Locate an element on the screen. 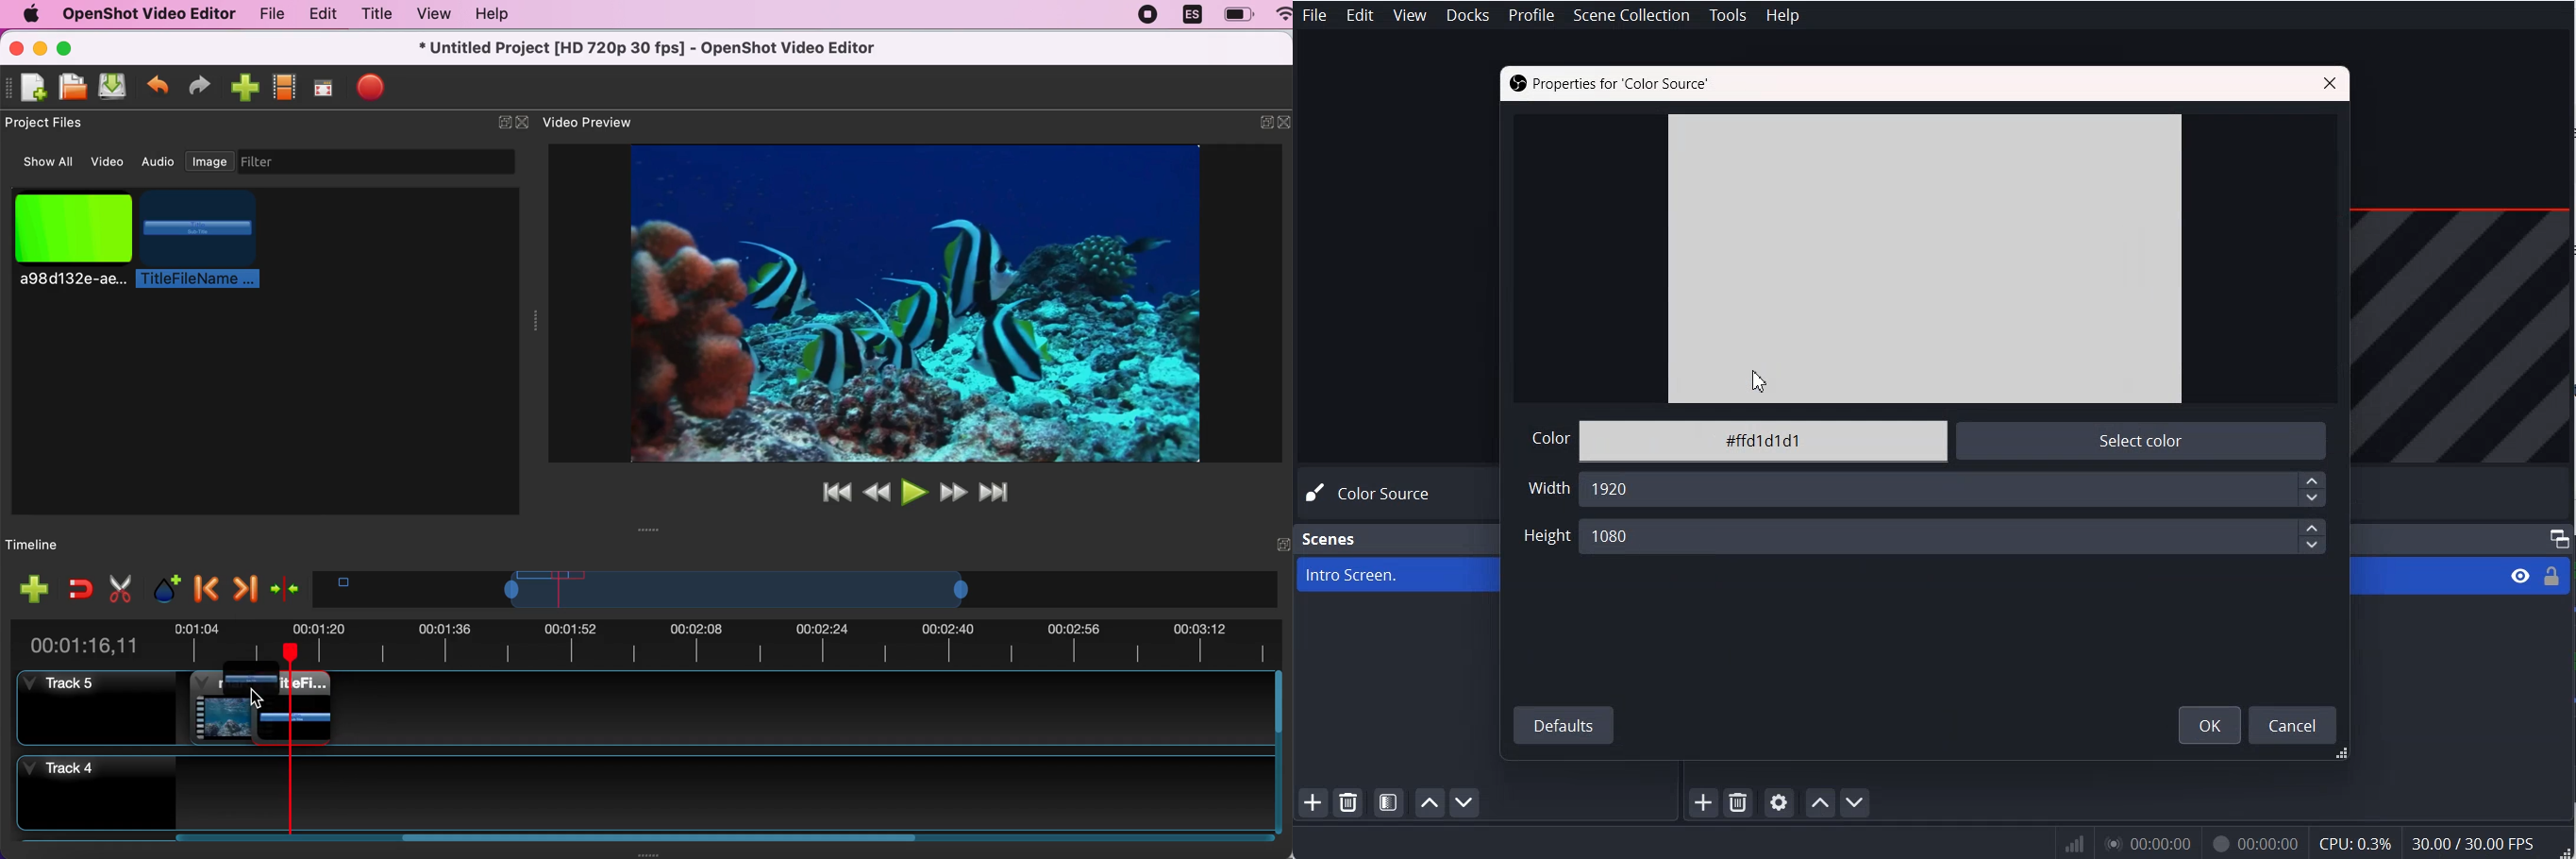  Lock is located at coordinates (2555, 575).